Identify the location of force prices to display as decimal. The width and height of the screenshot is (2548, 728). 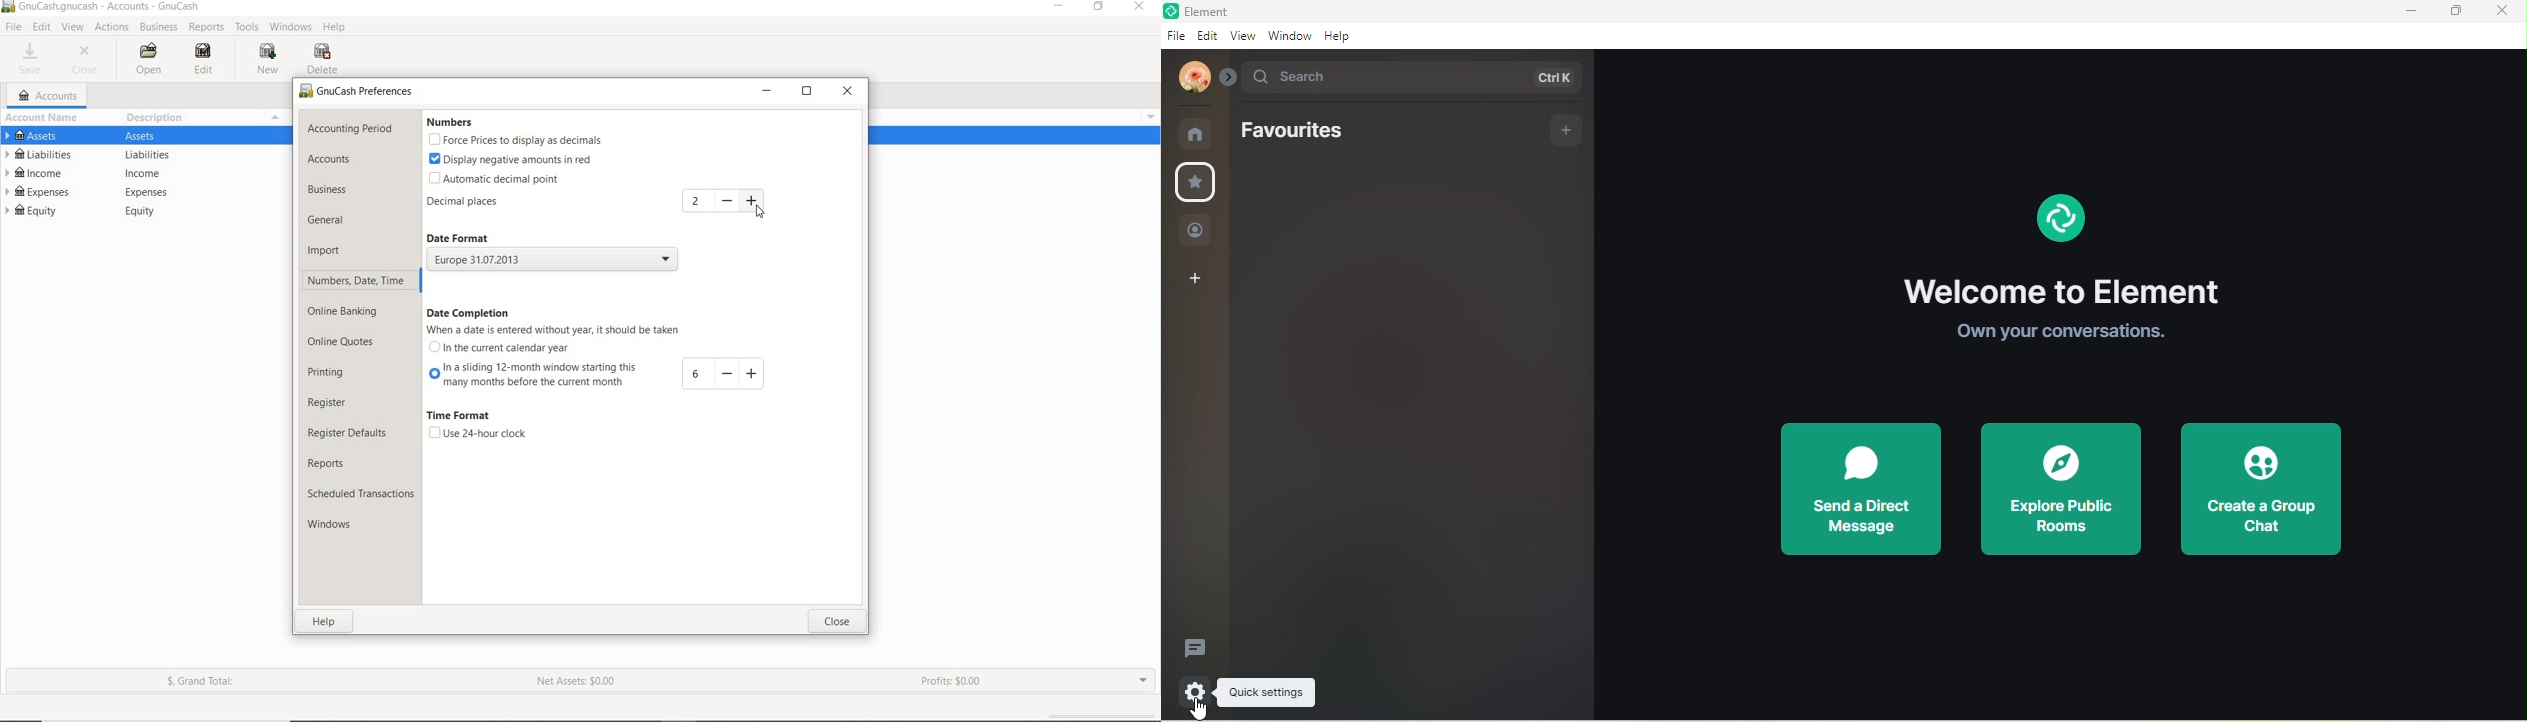
(515, 140).